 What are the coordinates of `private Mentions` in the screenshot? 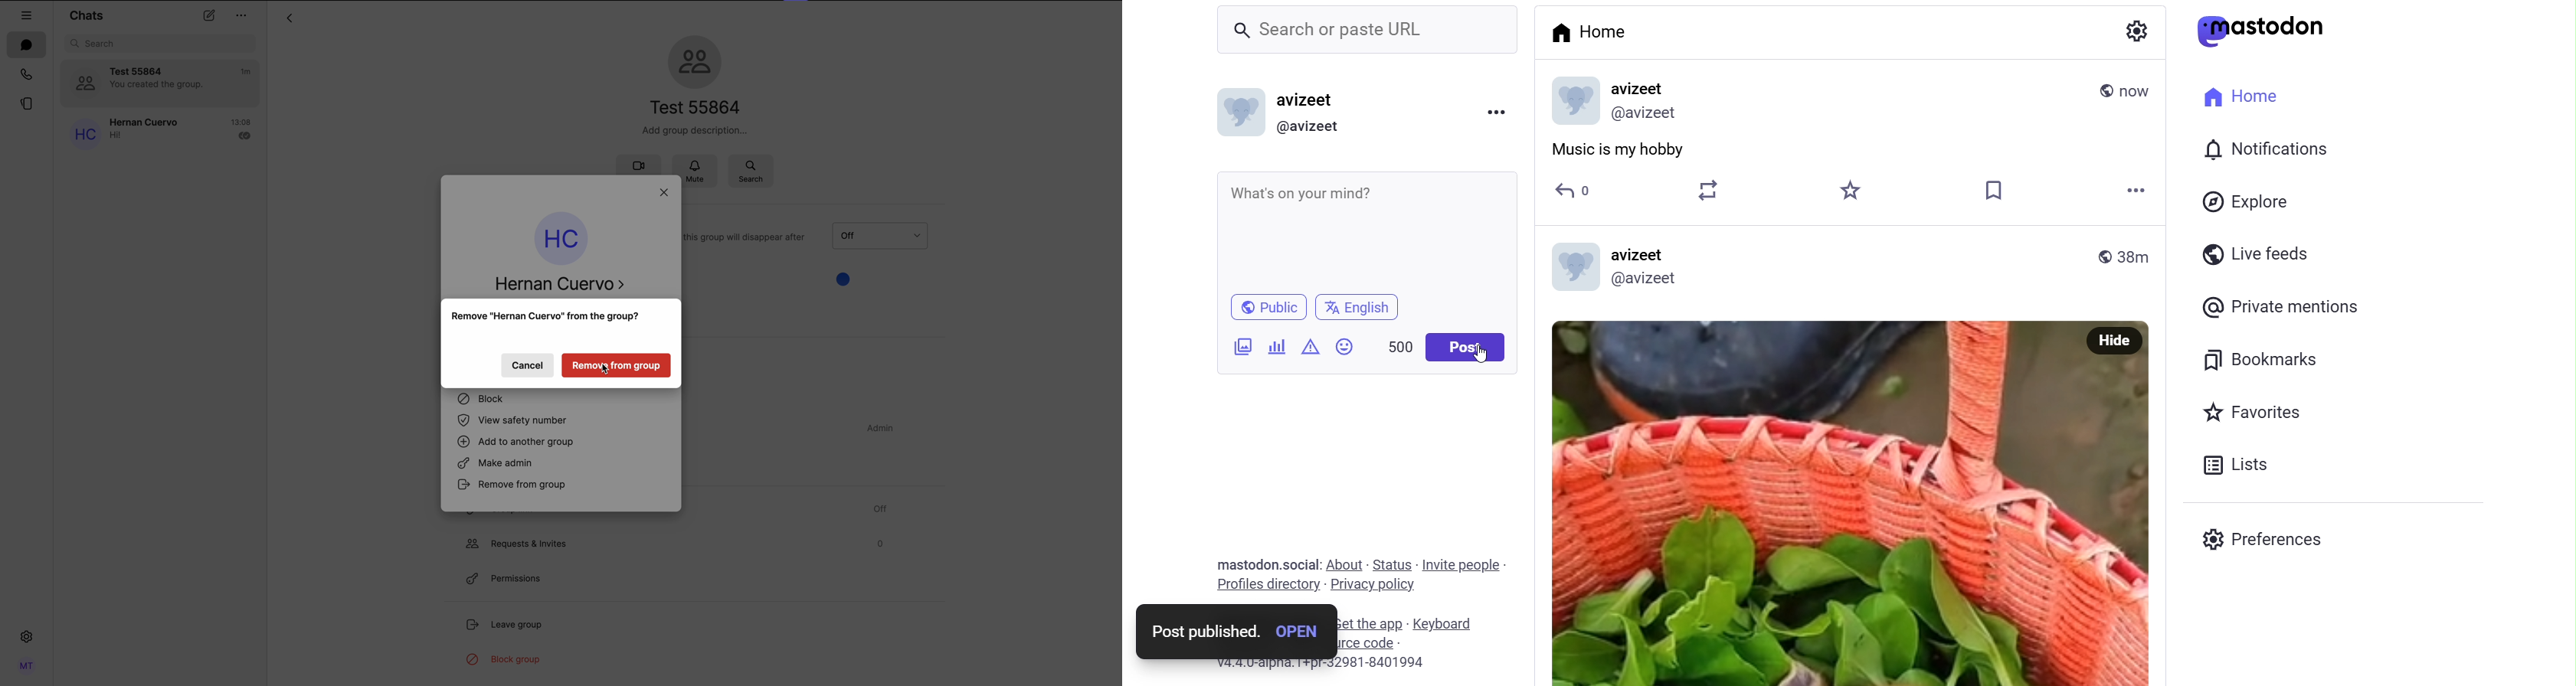 It's located at (2278, 307).